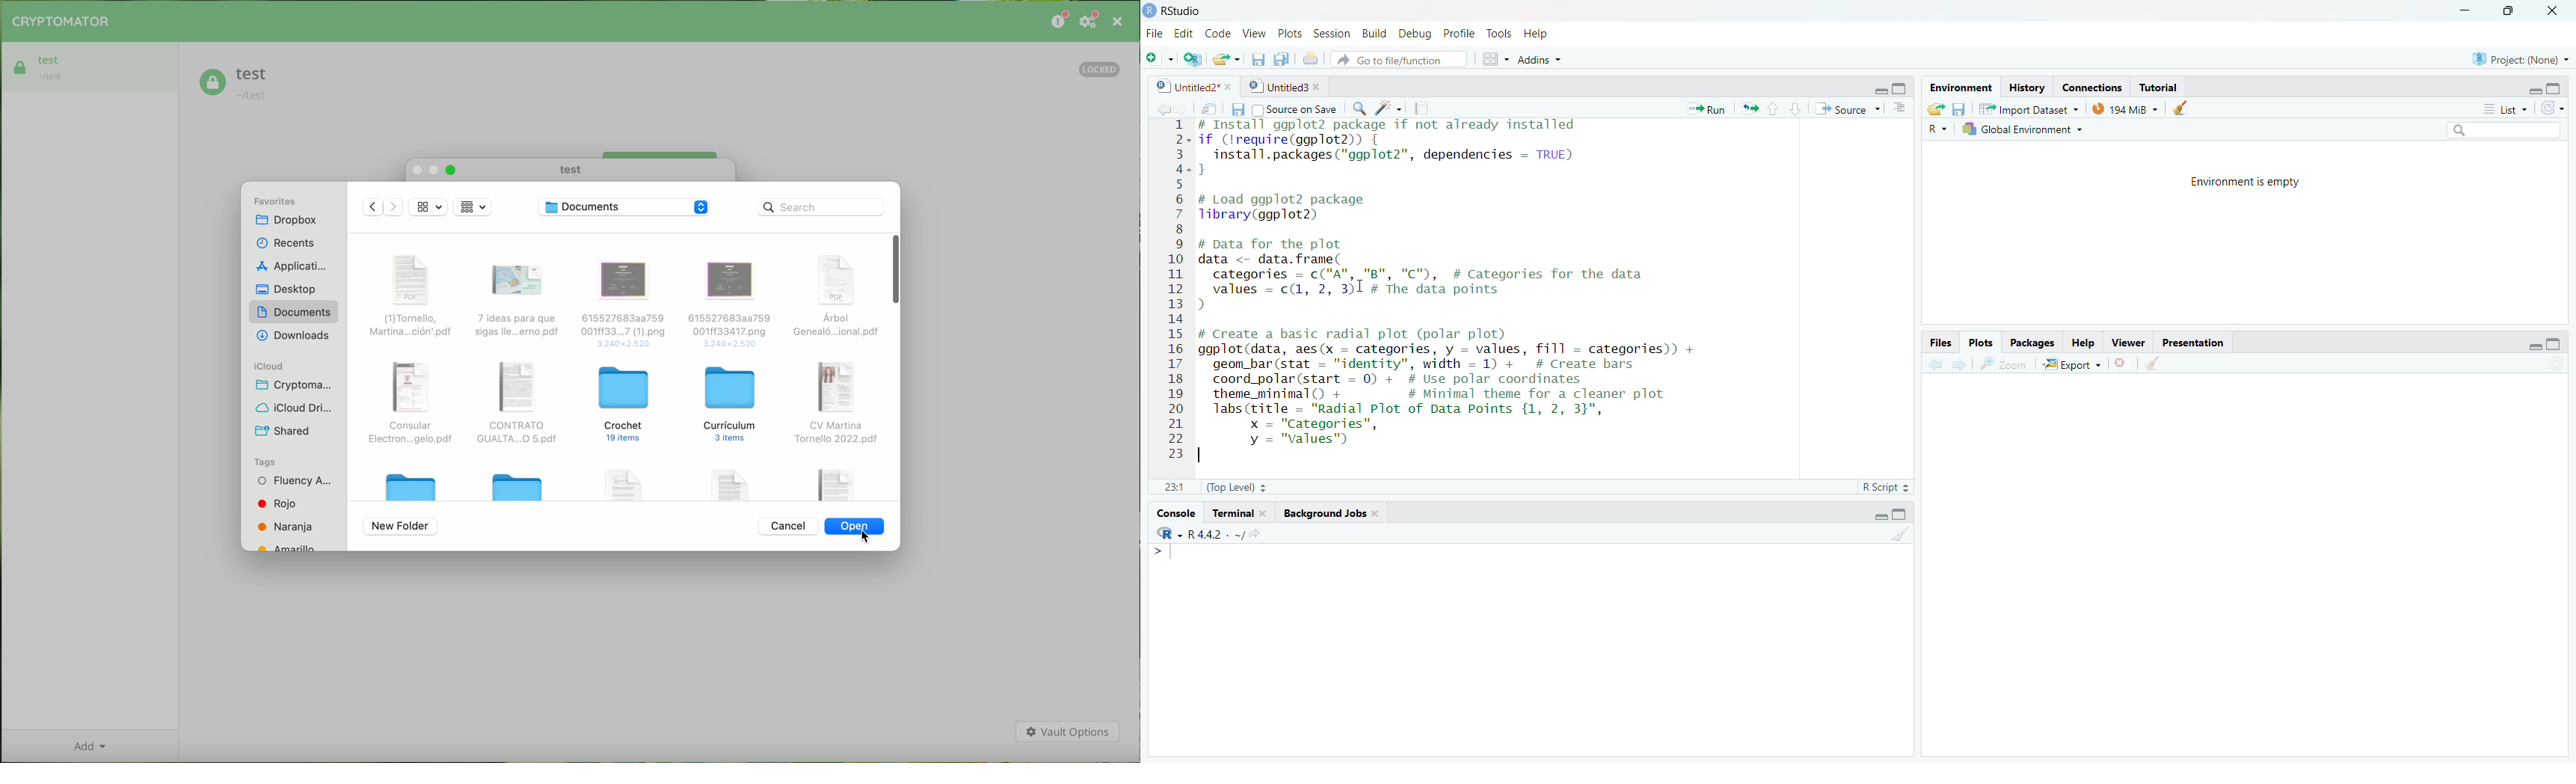  I want to click on Maximize, so click(2557, 88).